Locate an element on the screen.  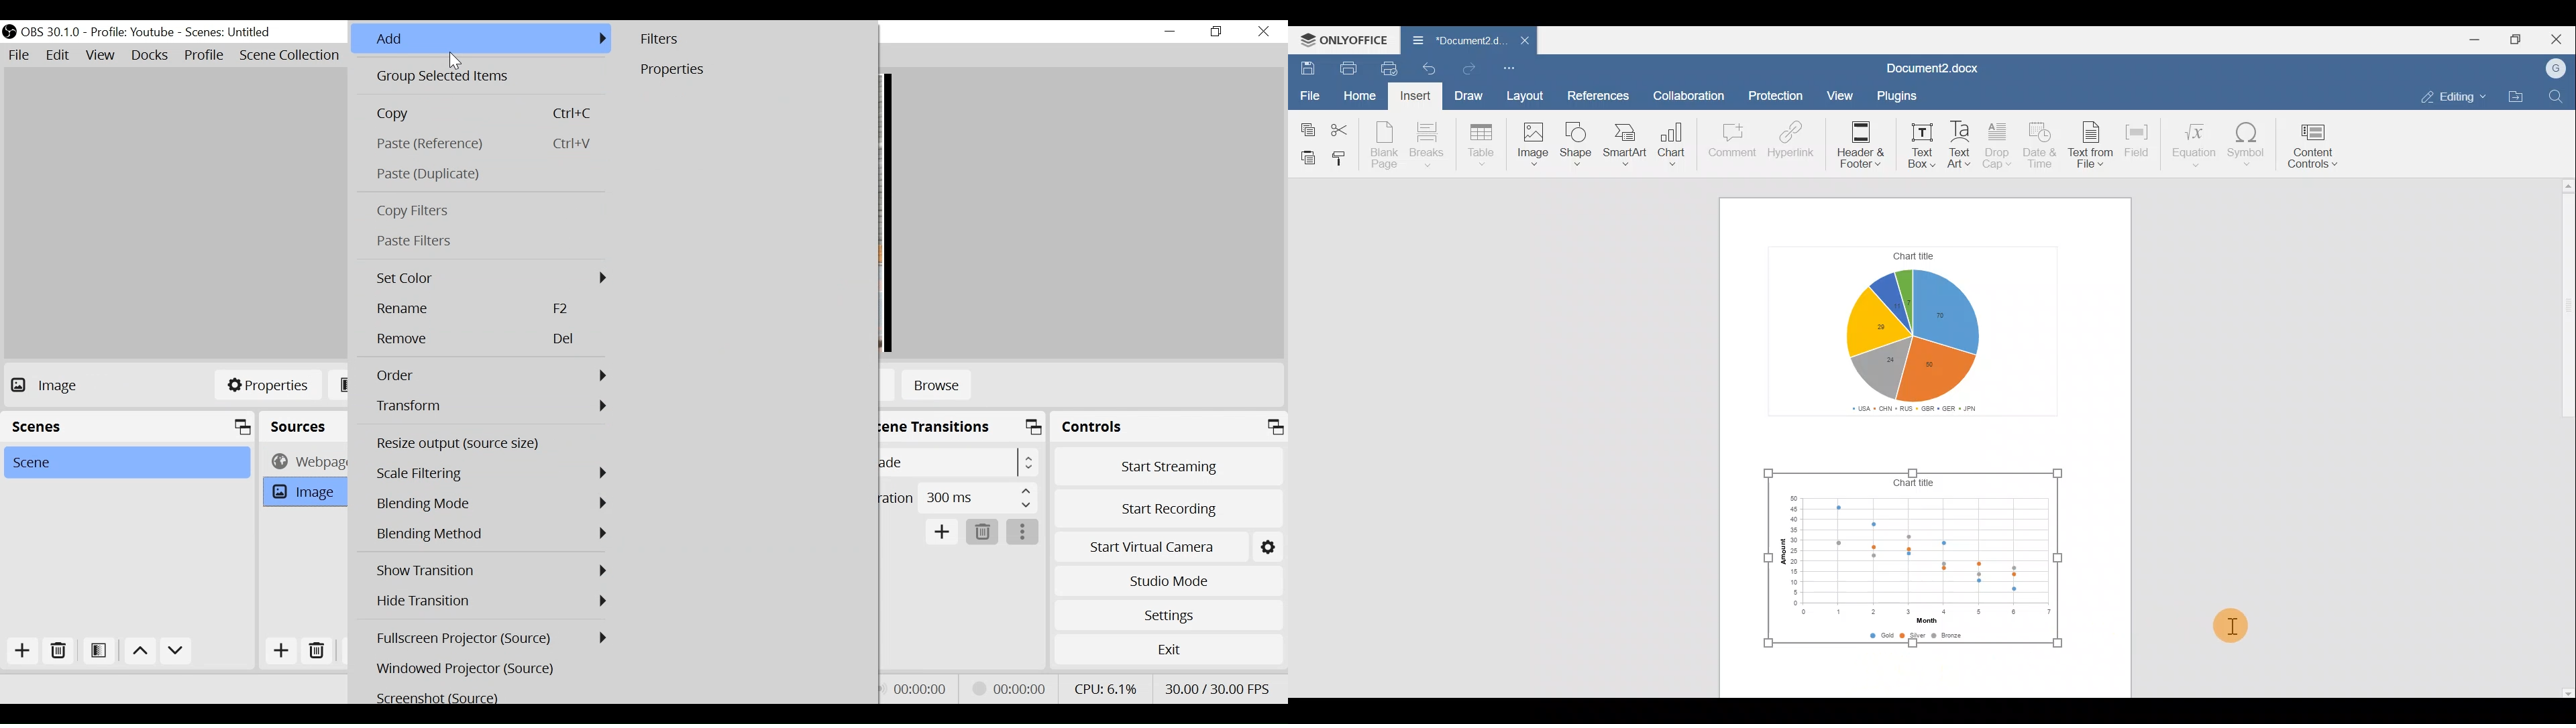
Hide Transition is located at coordinates (489, 600).